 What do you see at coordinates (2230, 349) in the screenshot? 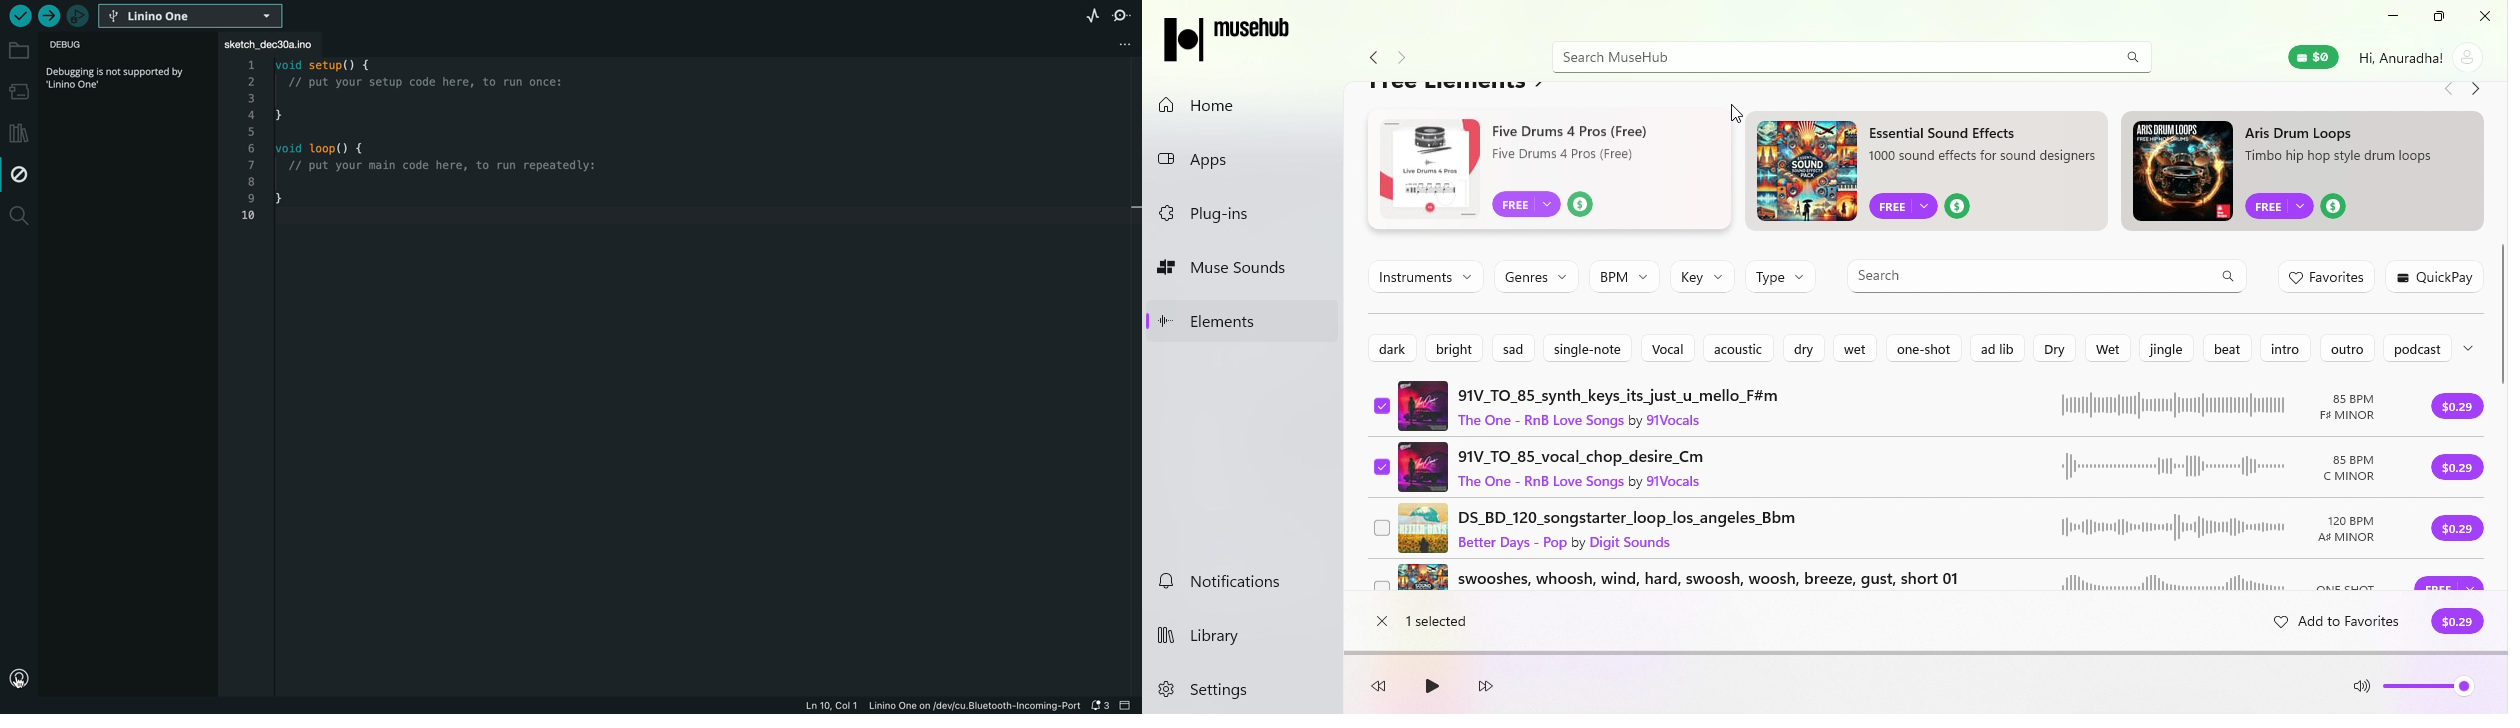
I see `Beat` at bounding box center [2230, 349].